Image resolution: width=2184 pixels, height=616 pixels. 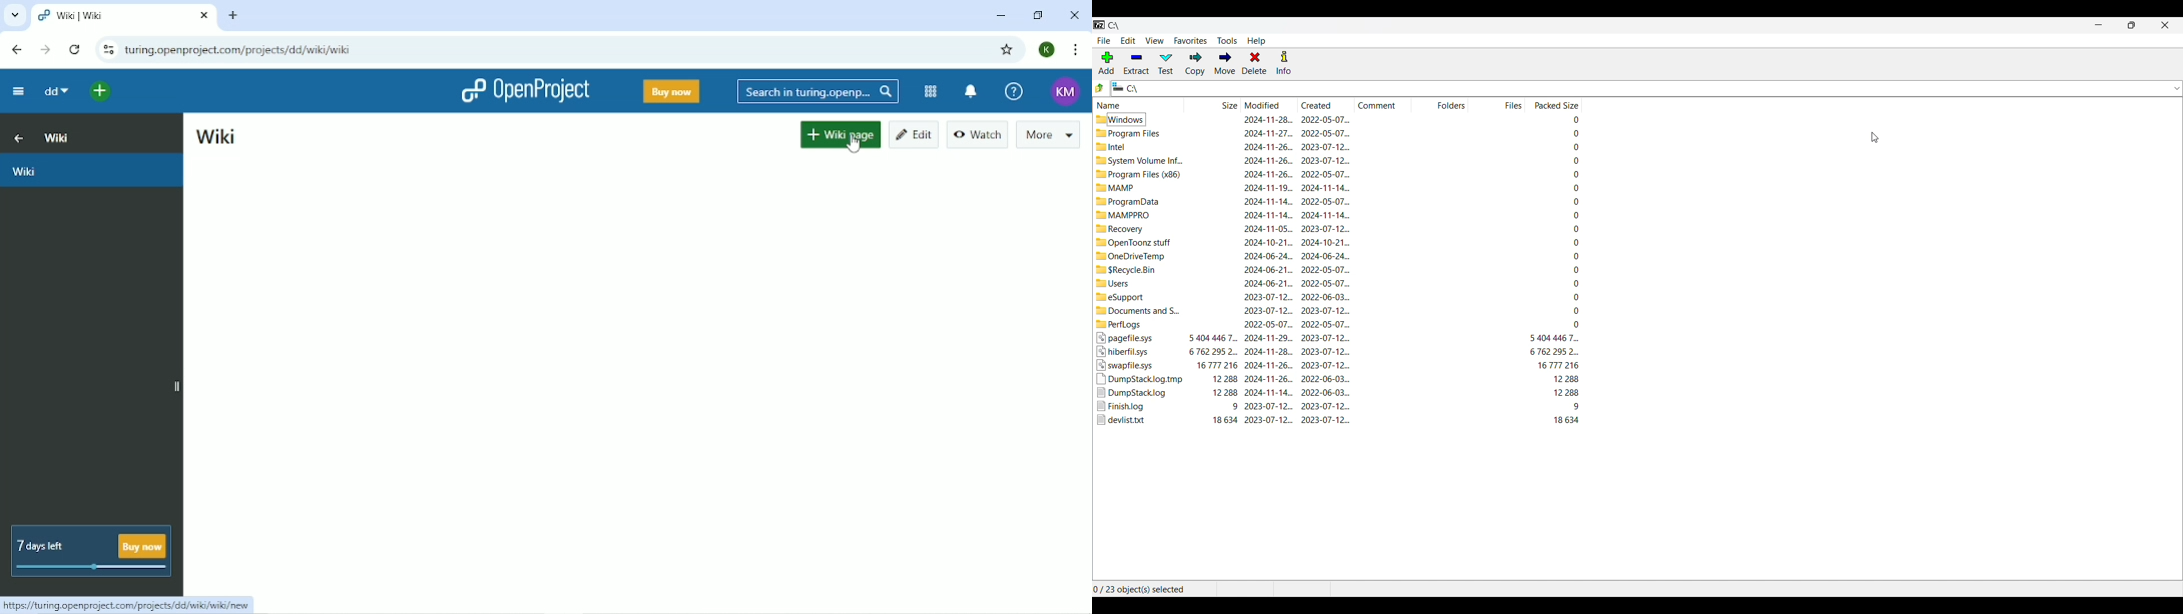 What do you see at coordinates (1214, 105) in the screenshot?
I see `Size column` at bounding box center [1214, 105].